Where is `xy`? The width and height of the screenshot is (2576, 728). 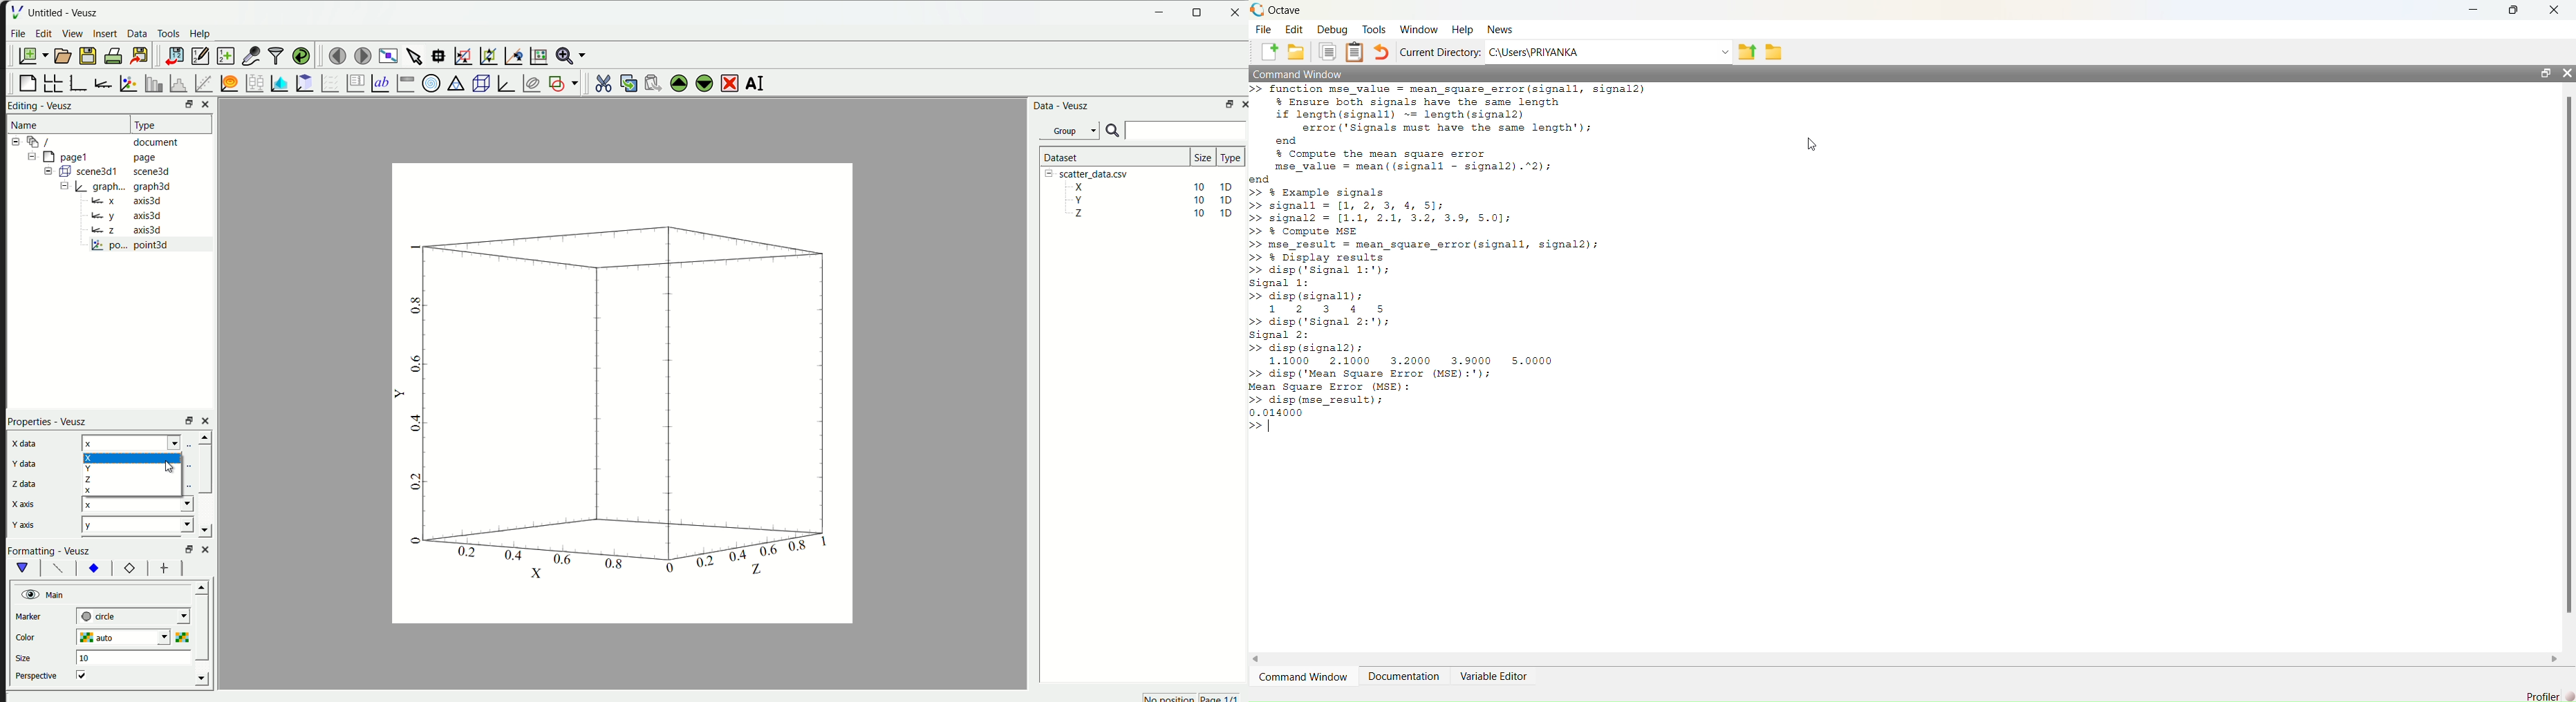
xy is located at coordinates (94, 569).